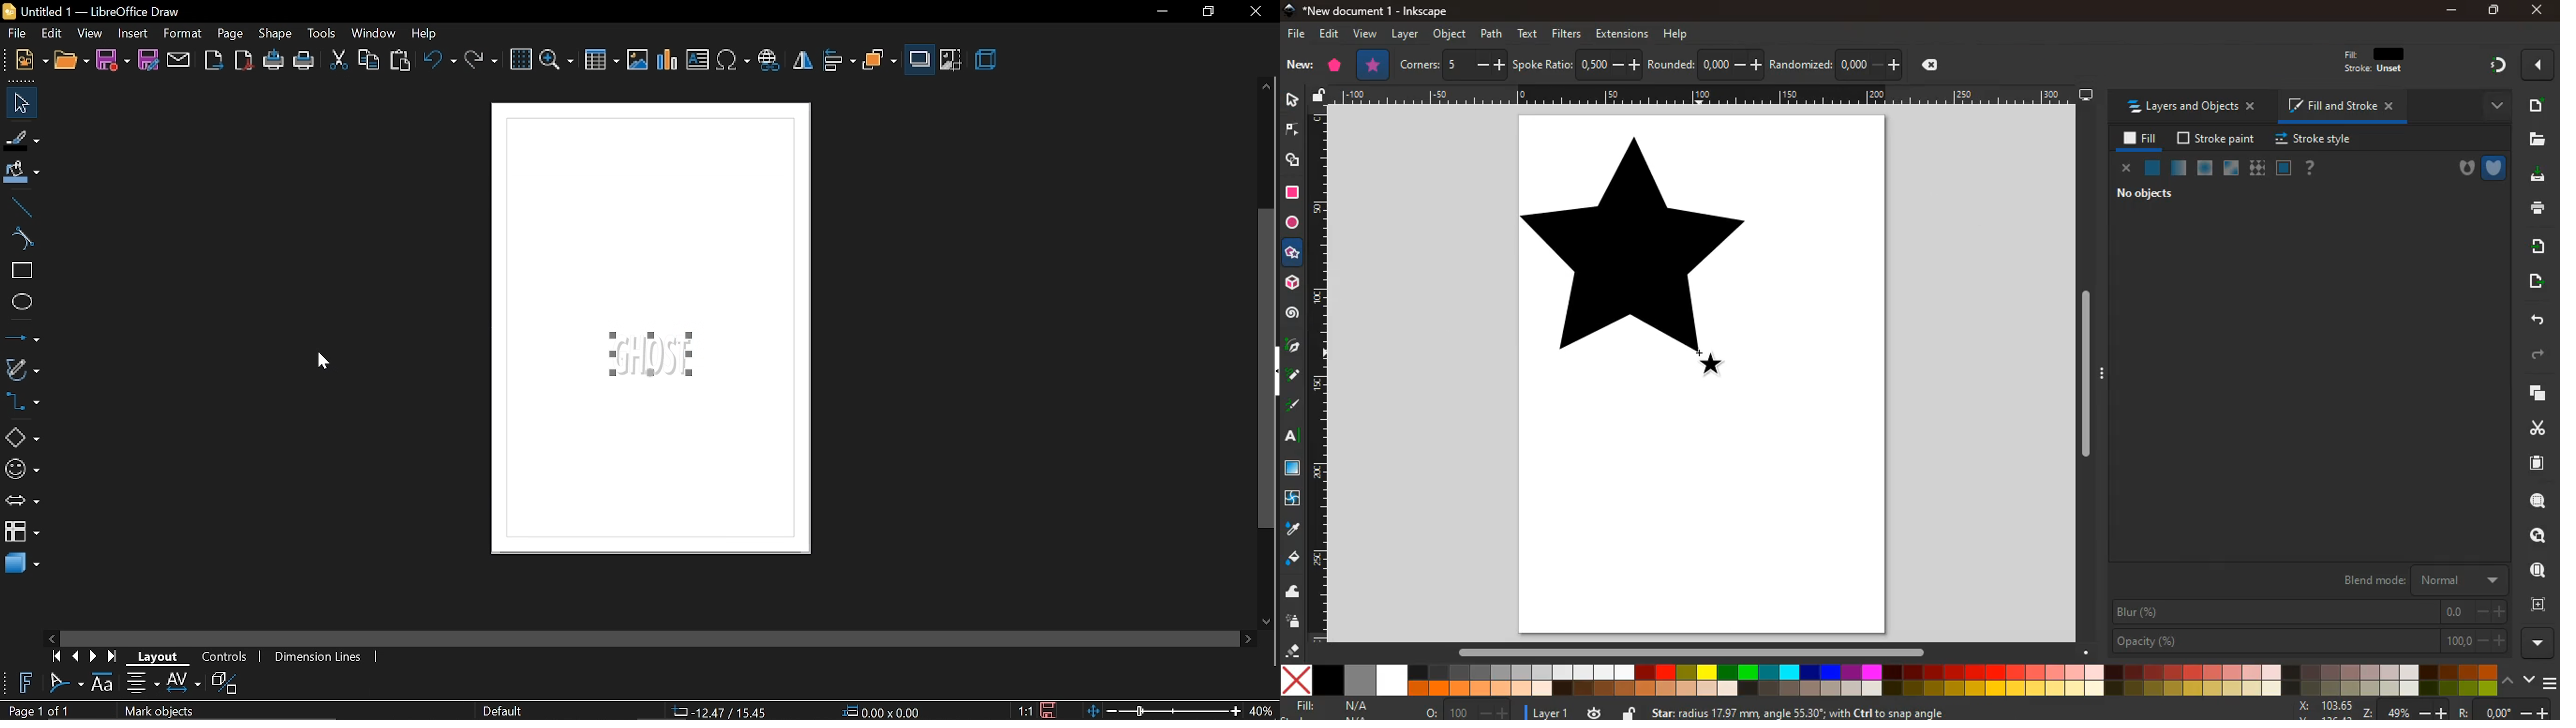  What do you see at coordinates (110, 656) in the screenshot?
I see `go to last page` at bounding box center [110, 656].